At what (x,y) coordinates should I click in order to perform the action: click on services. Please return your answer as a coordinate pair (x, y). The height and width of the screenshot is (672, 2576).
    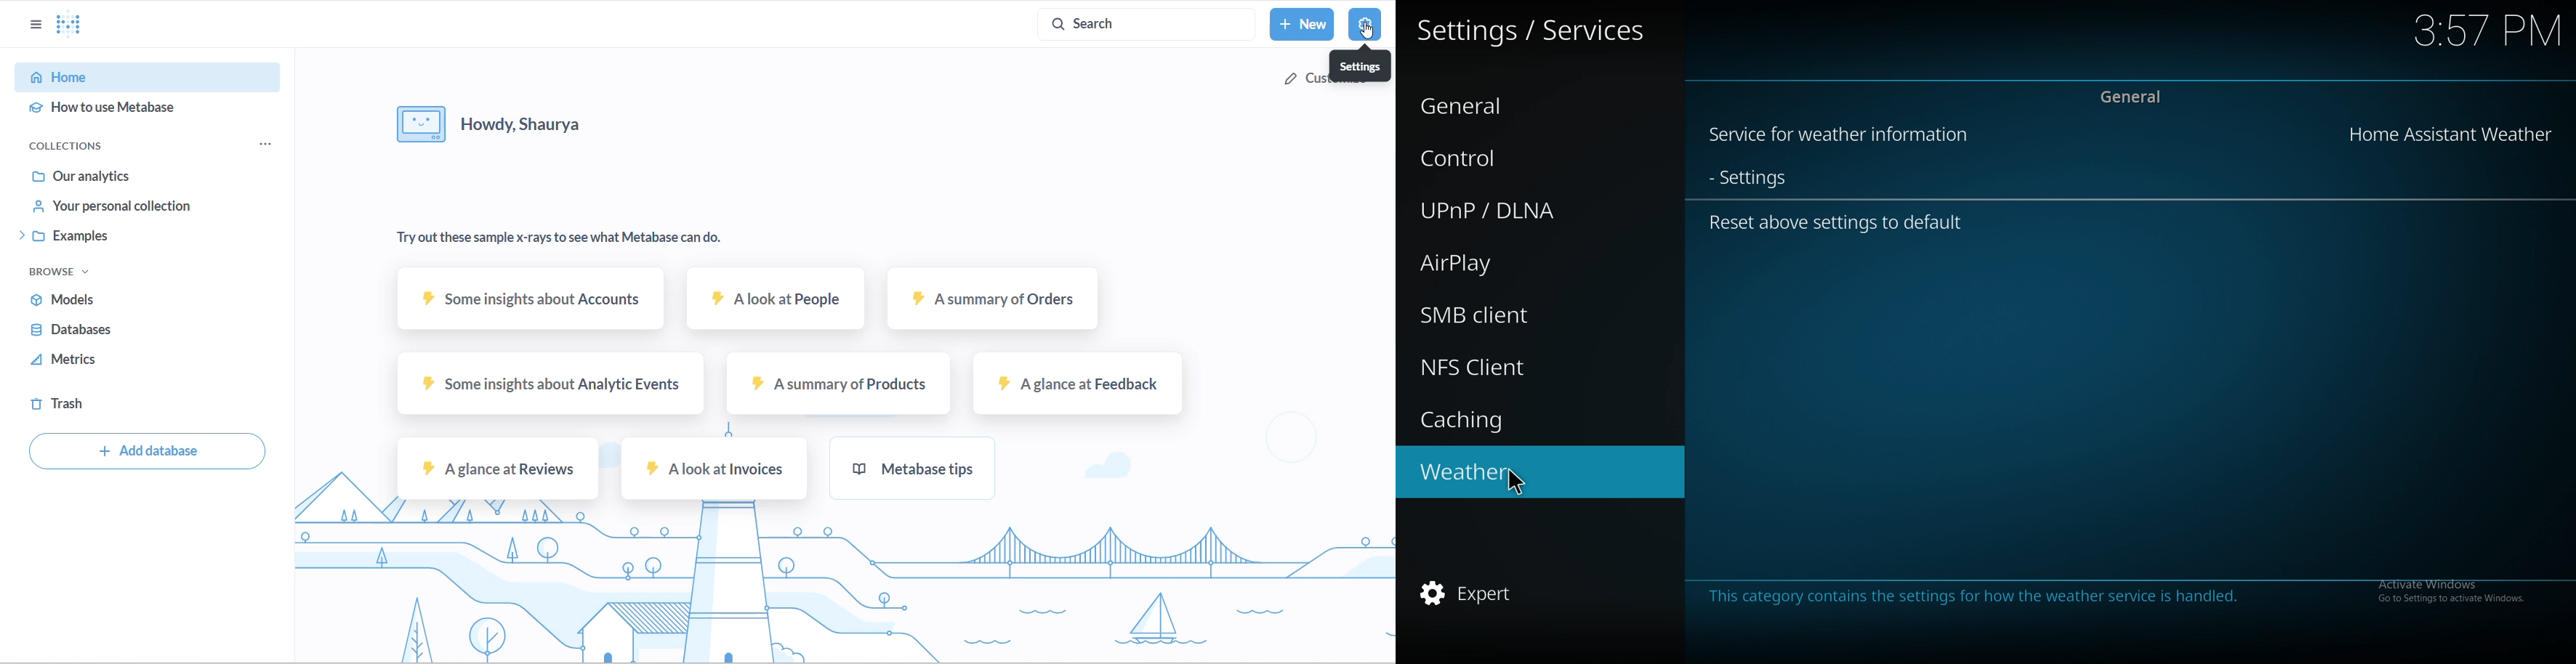
    Looking at the image, I should click on (1533, 28).